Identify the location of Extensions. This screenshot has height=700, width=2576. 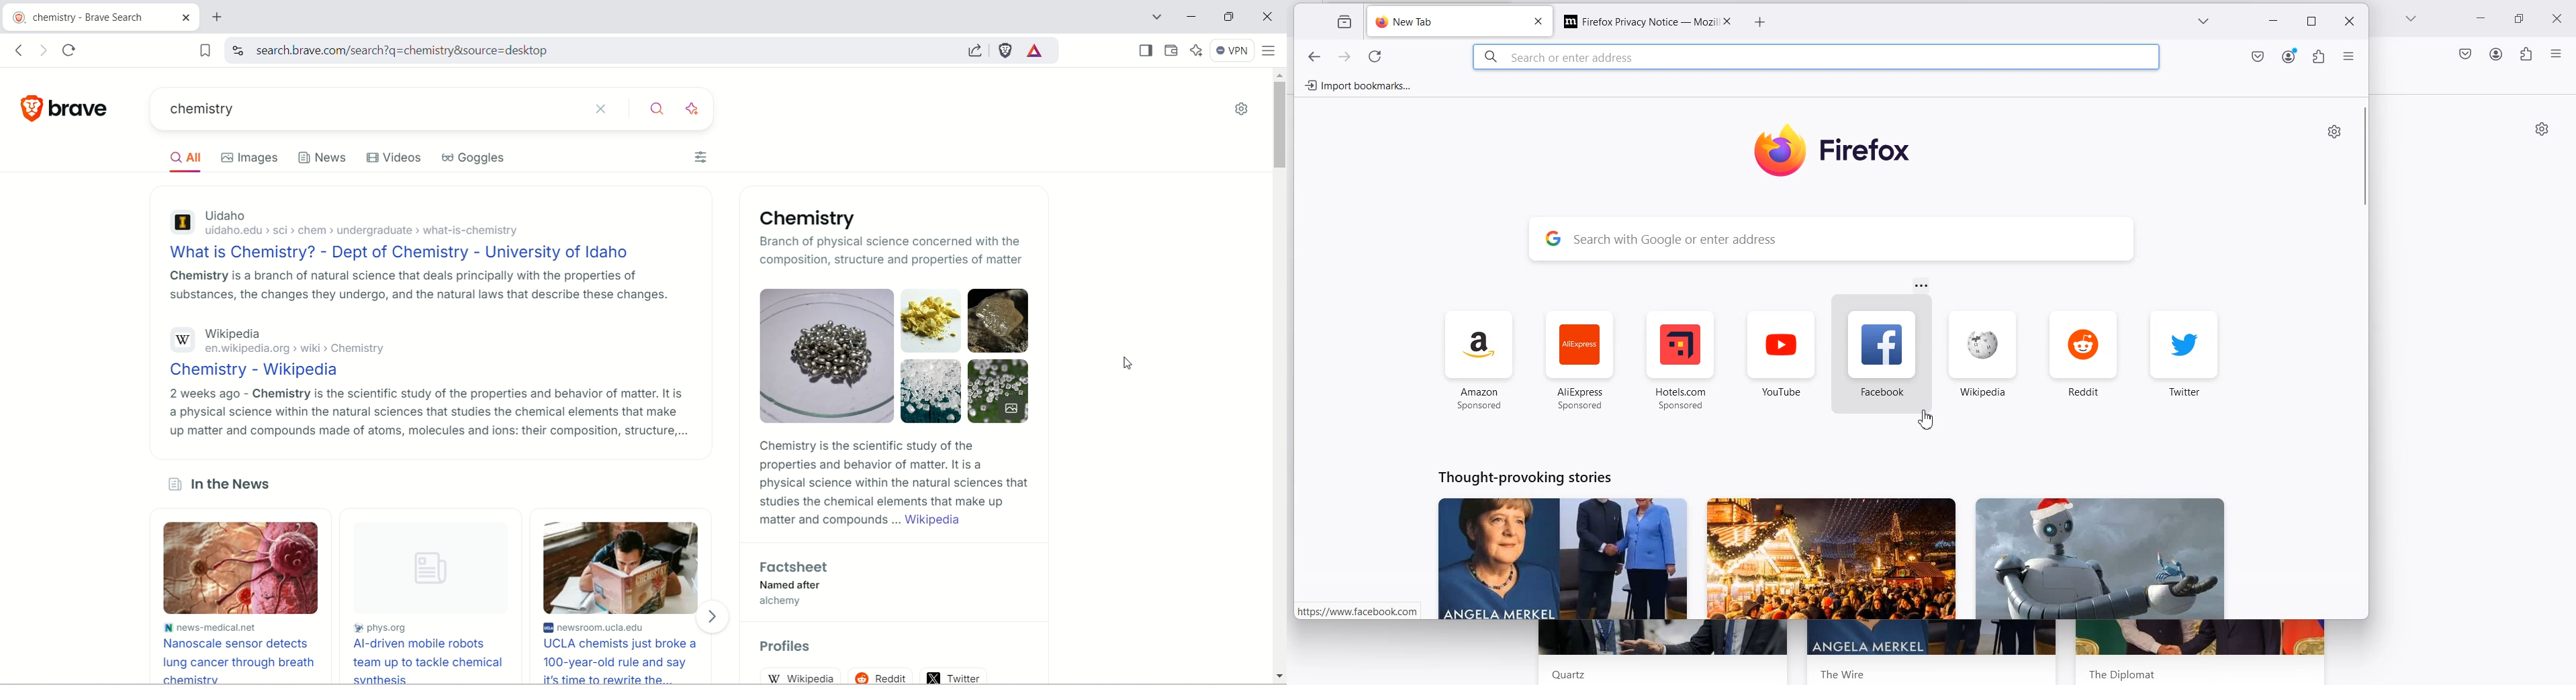
(2526, 54).